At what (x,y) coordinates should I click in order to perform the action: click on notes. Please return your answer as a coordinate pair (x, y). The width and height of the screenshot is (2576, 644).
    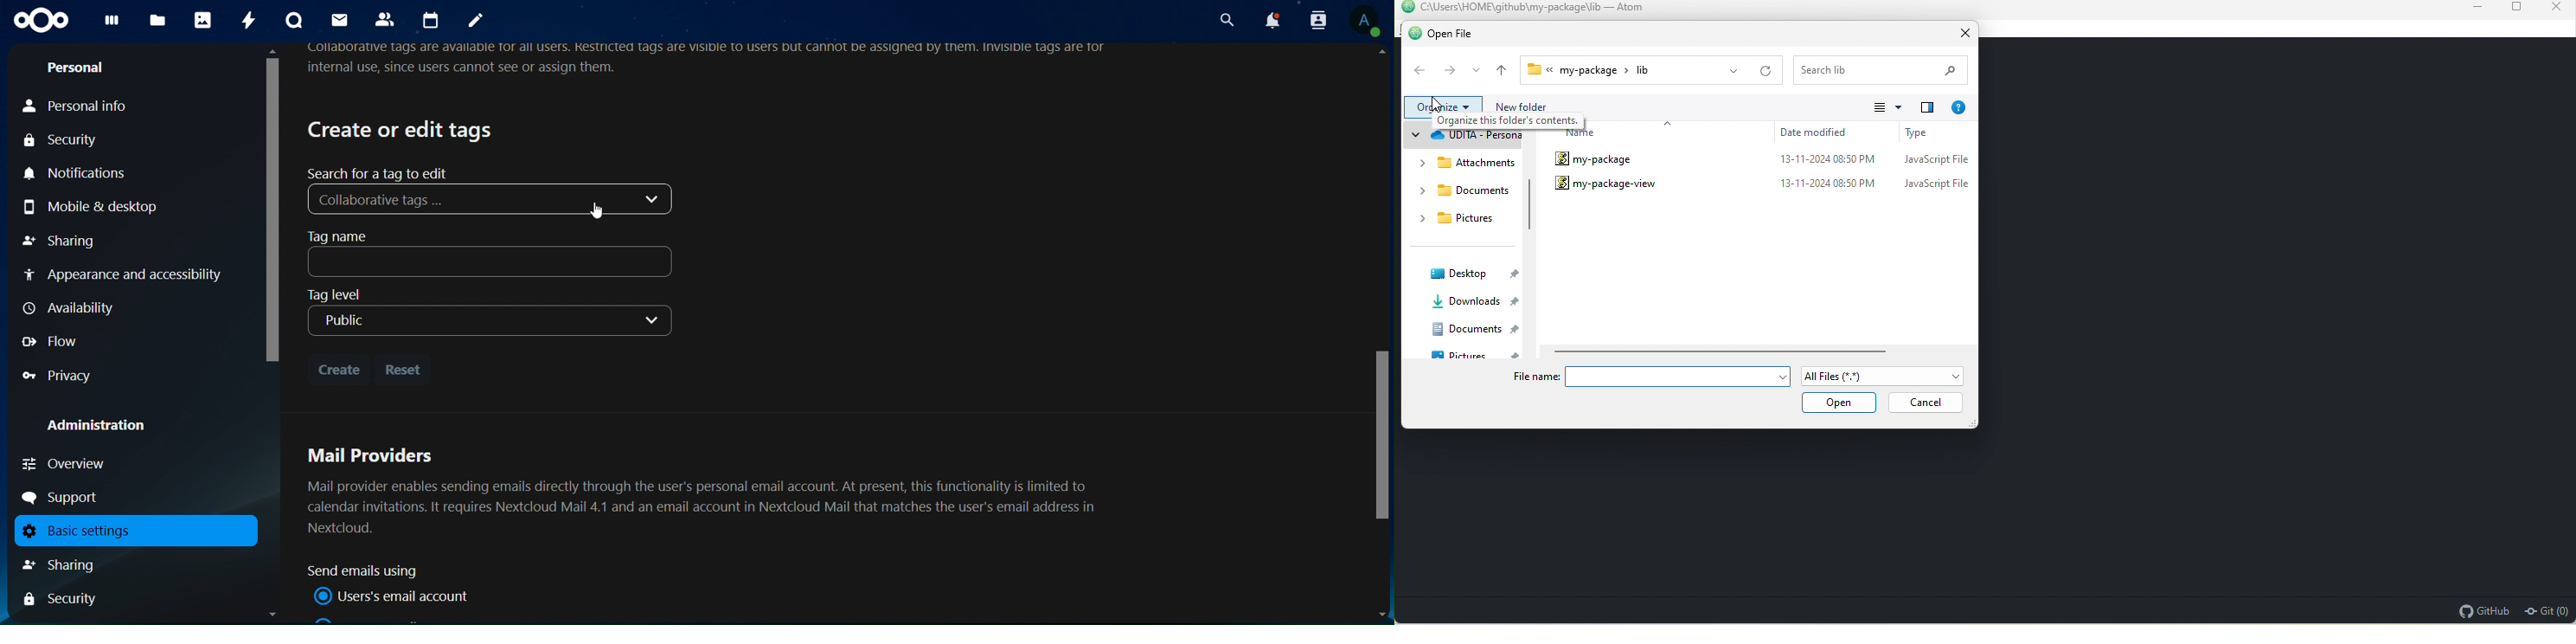
    Looking at the image, I should click on (476, 22).